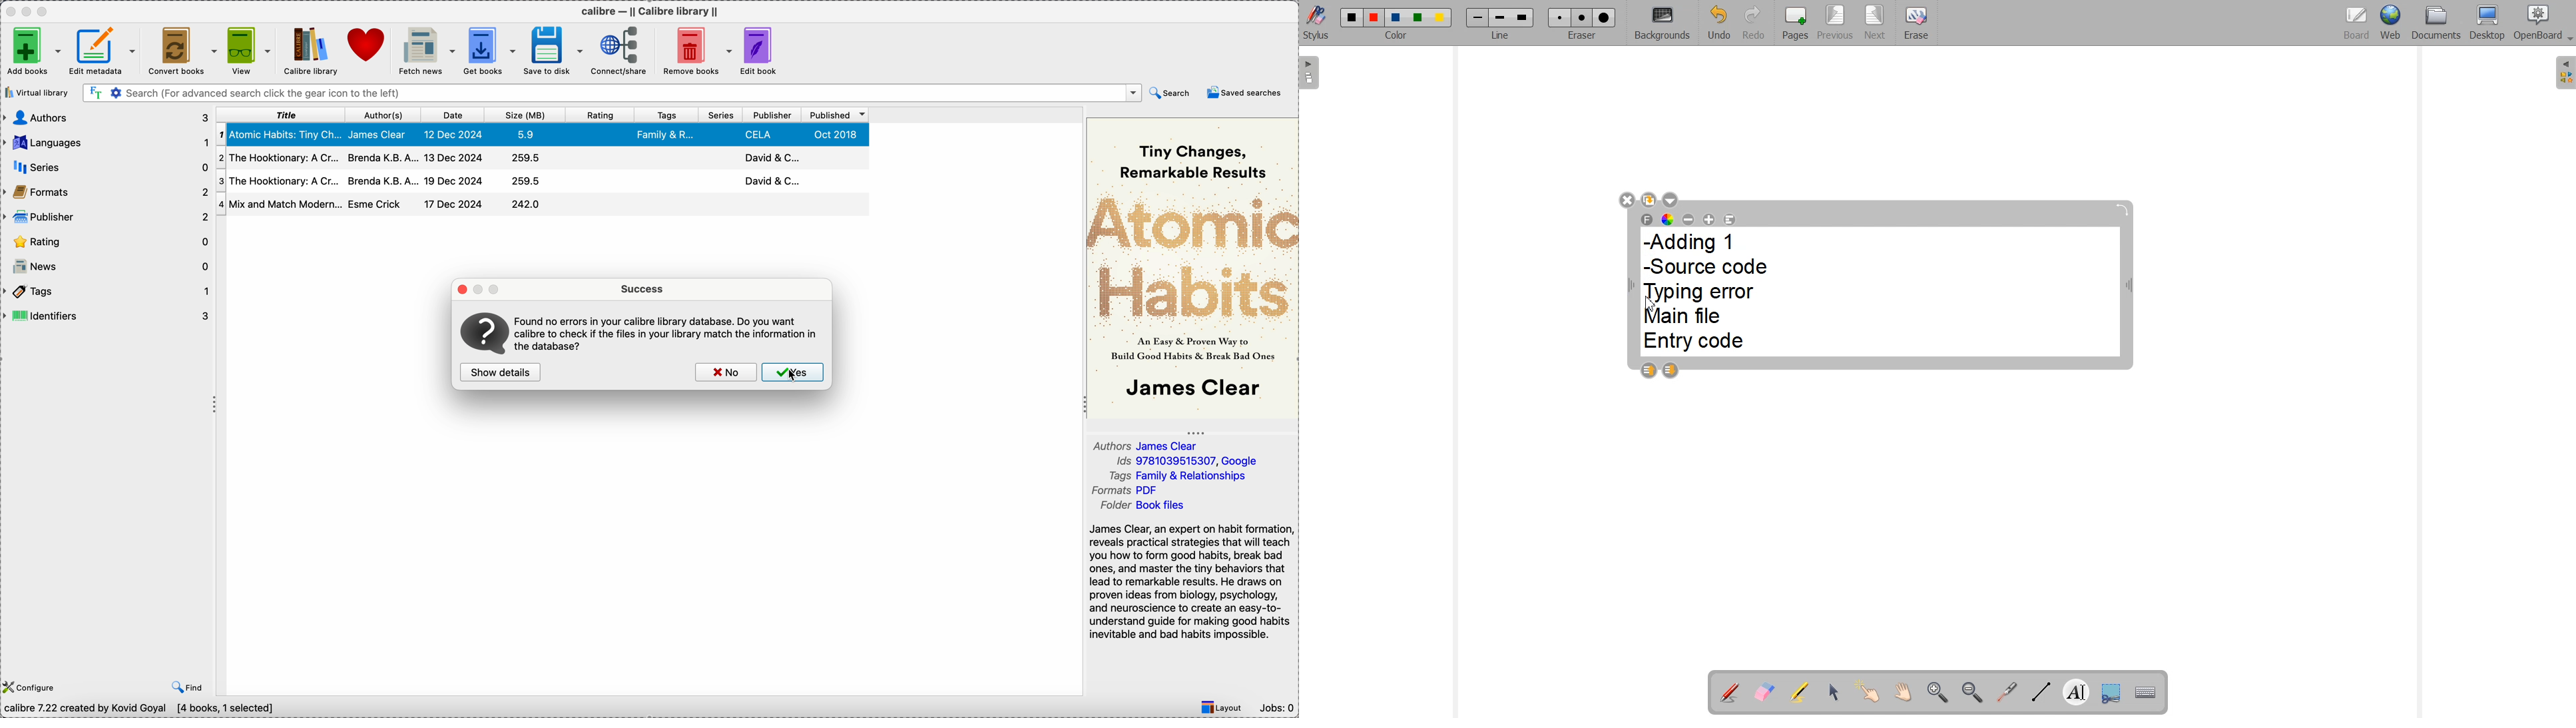  What do you see at coordinates (27, 10) in the screenshot?
I see `minimize app` at bounding box center [27, 10].